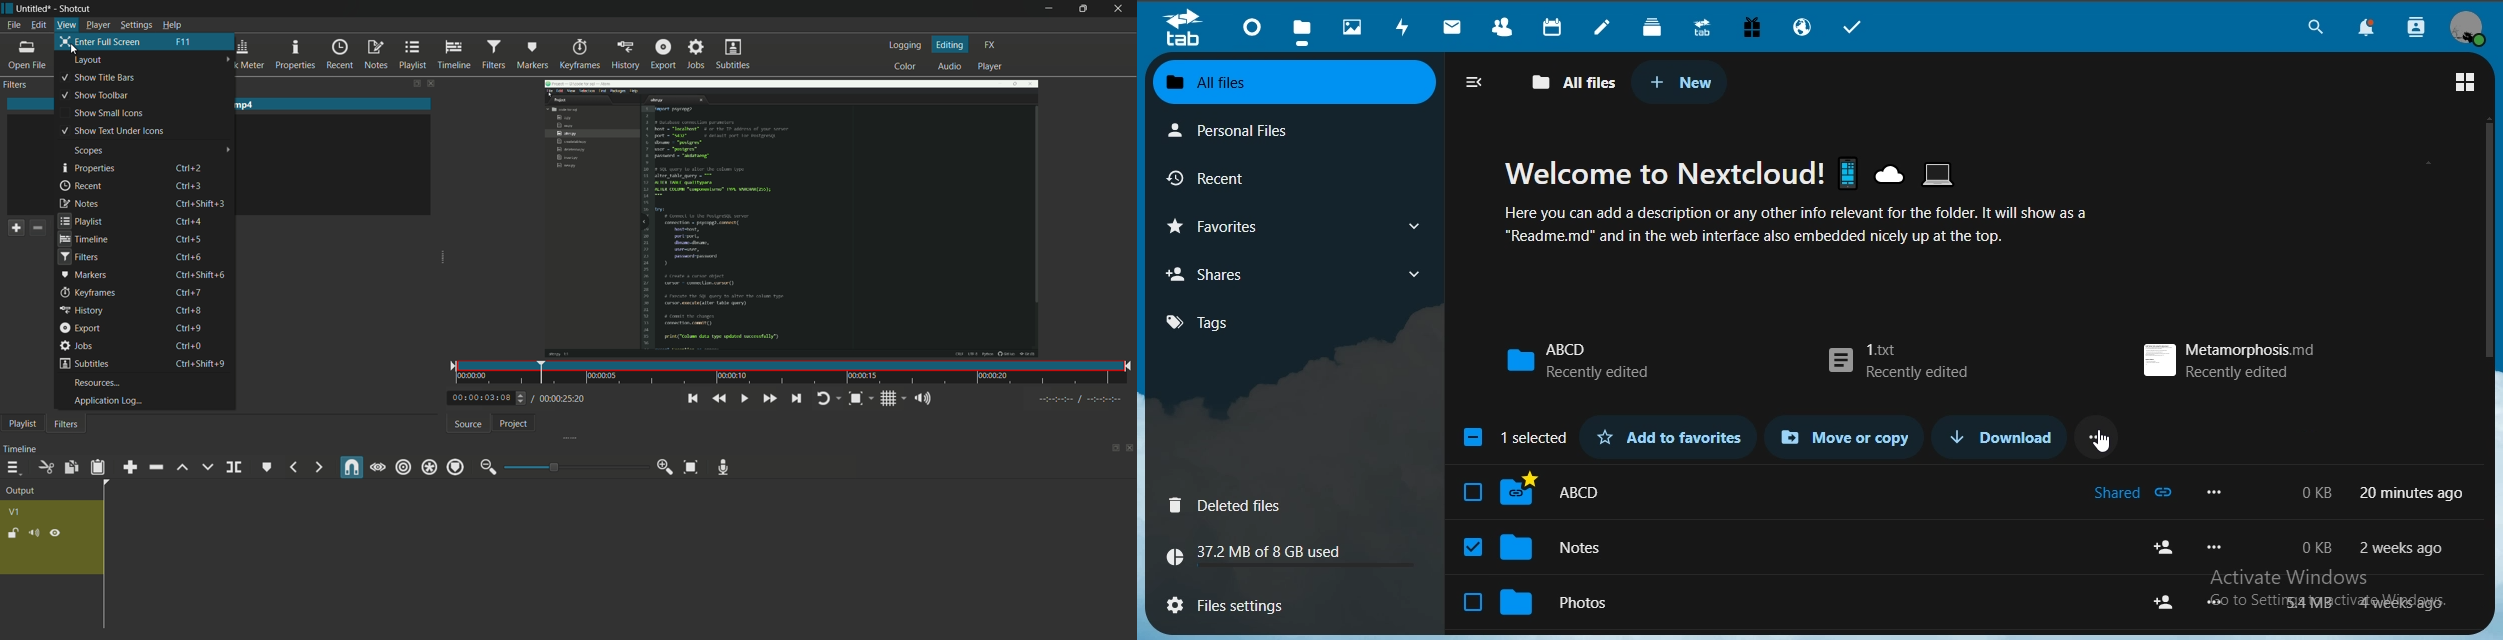  Describe the element at coordinates (83, 185) in the screenshot. I see `recent` at that location.